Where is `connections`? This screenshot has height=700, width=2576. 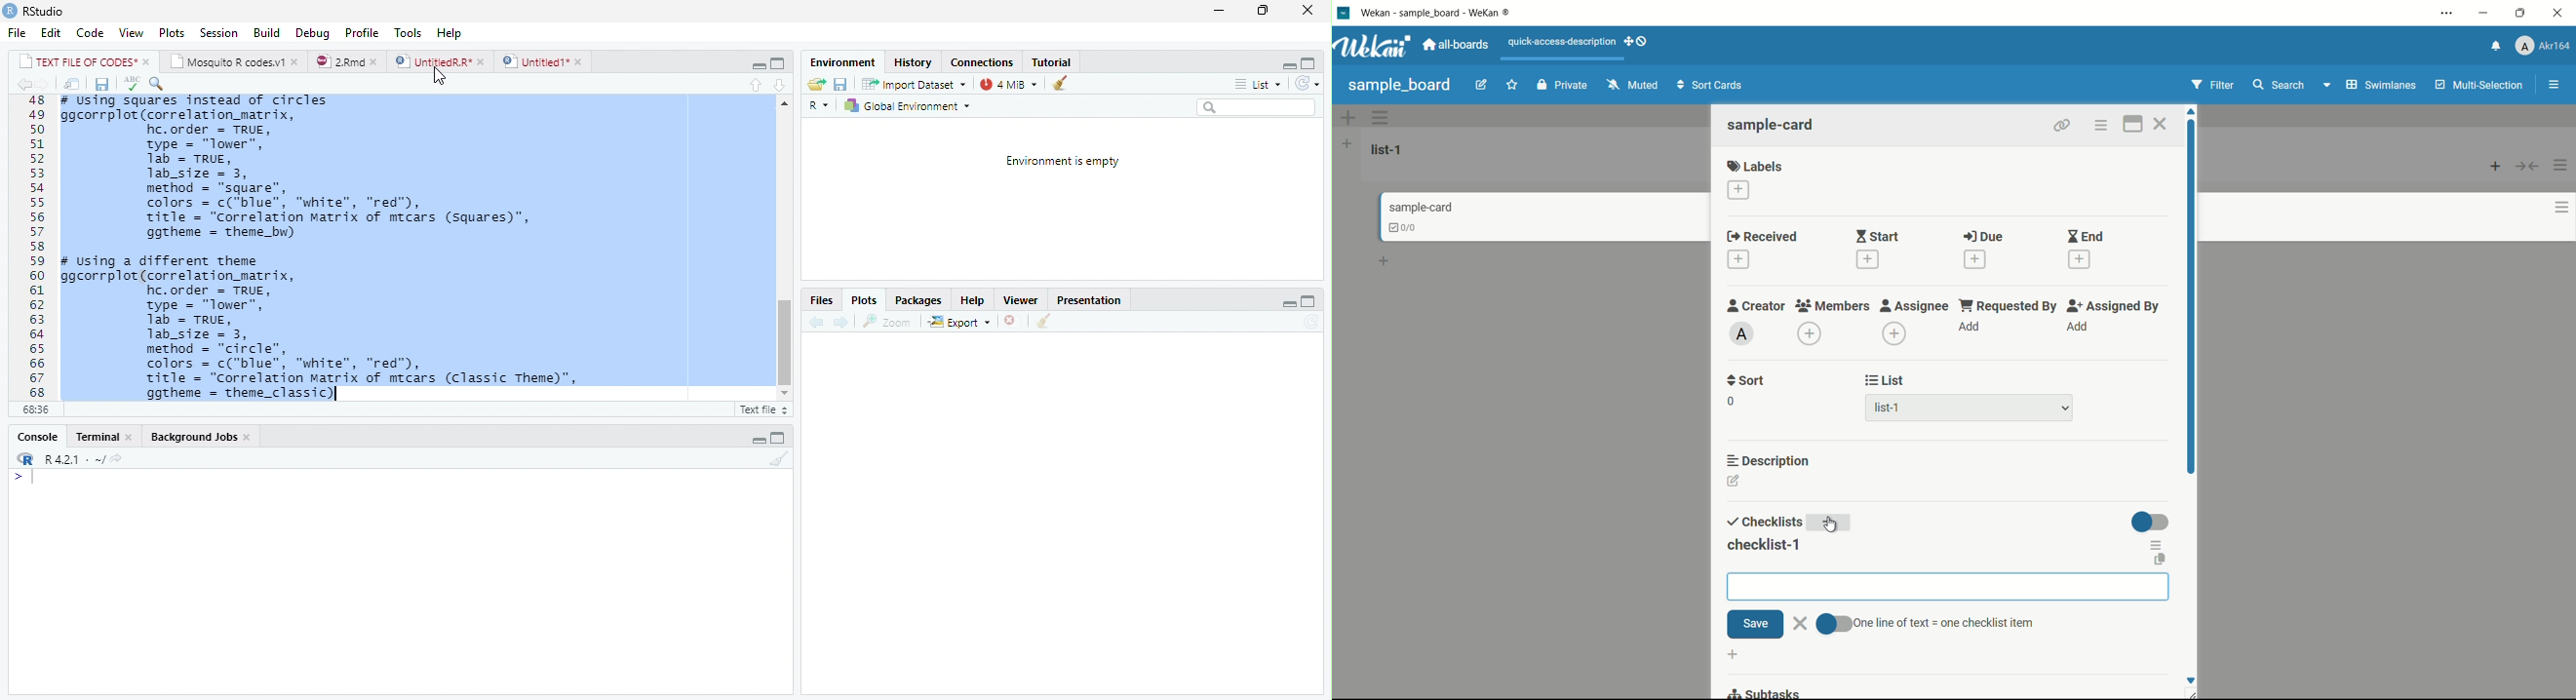 connections is located at coordinates (984, 62).